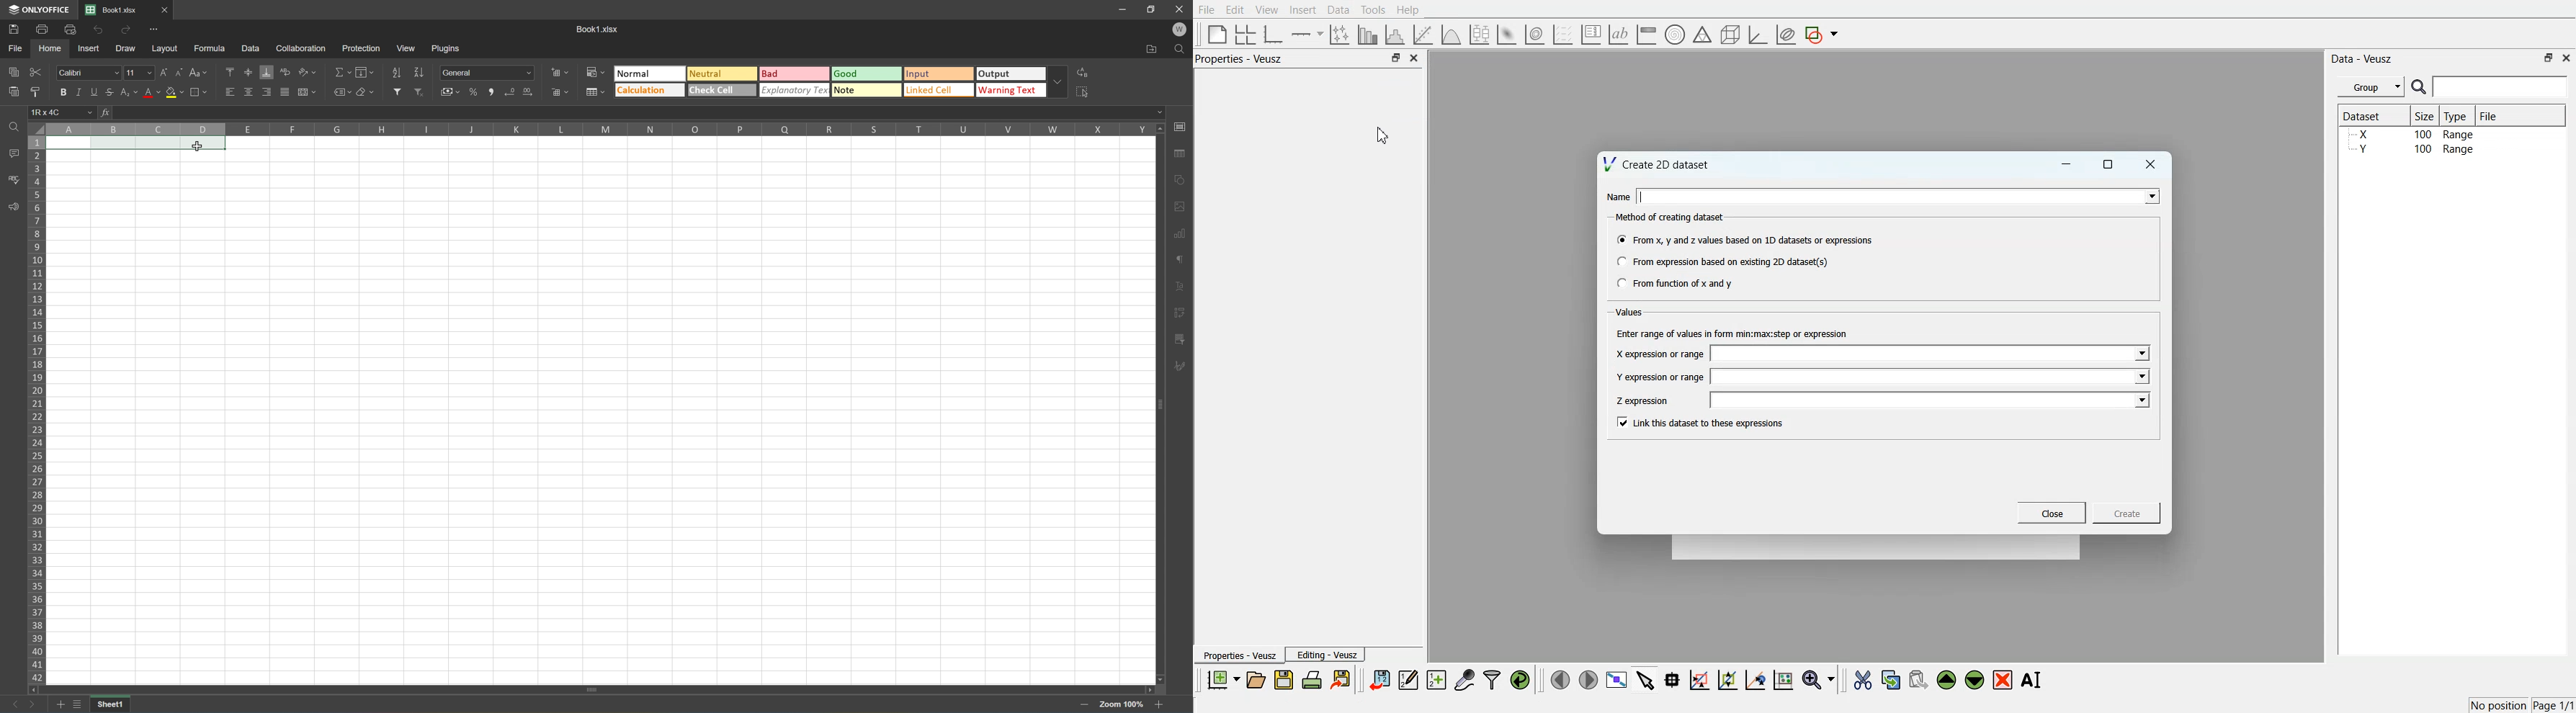 The height and width of the screenshot is (728, 2576). Describe the element at coordinates (16, 49) in the screenshot. I see `File` at that location.